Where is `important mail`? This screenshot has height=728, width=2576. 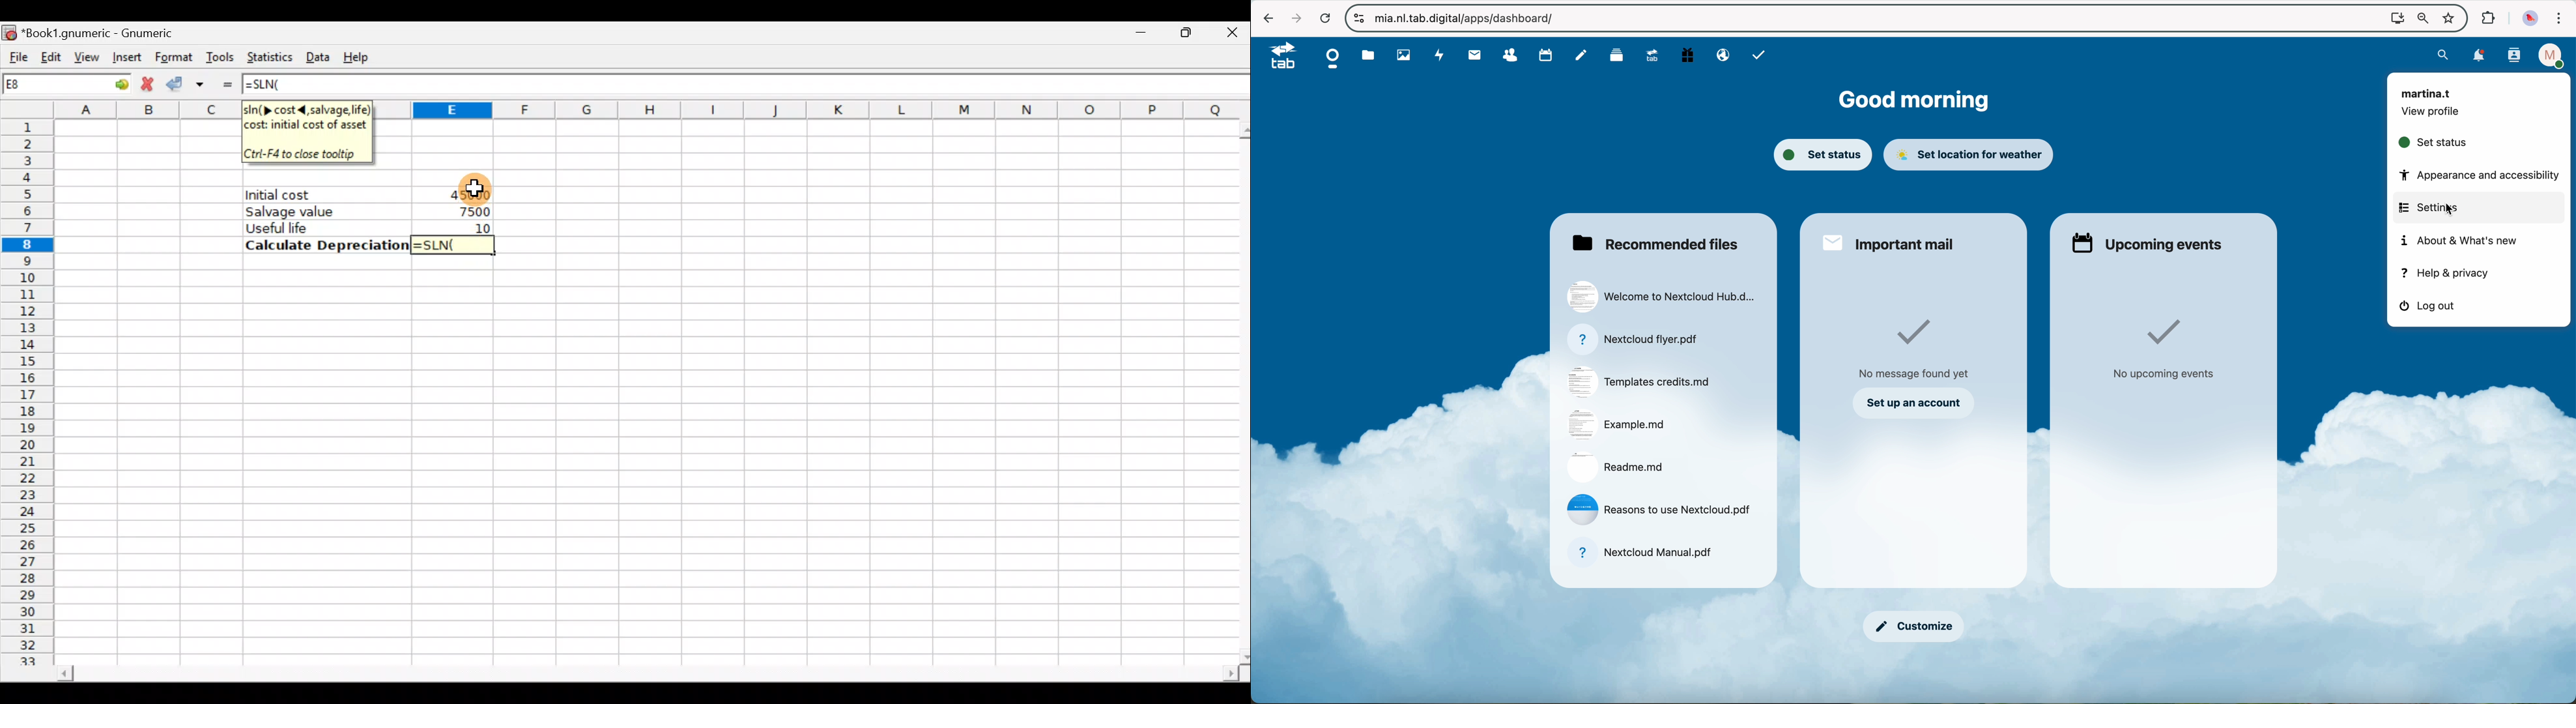 important mail is located at coordinates (1891, 242).